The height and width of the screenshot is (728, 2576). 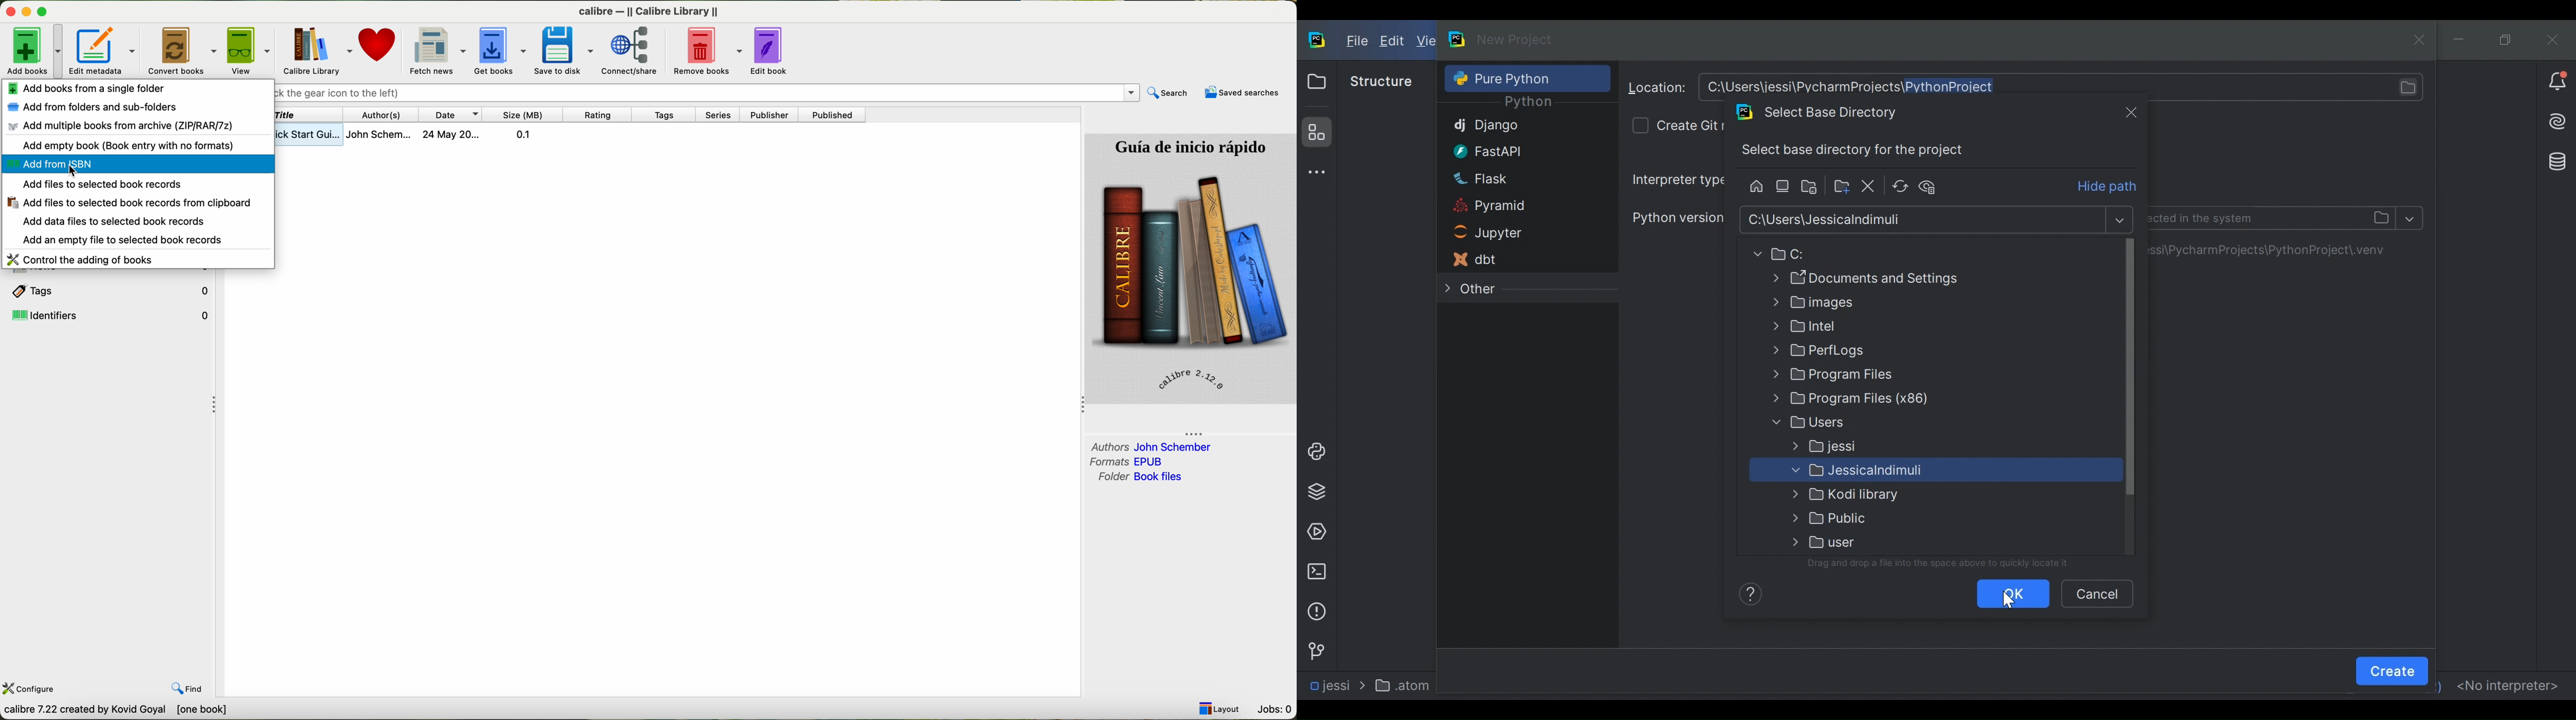 What do you see at coordinates (598, 115) in the screenshot?
I see `rating` at bounding box center [598, 115].